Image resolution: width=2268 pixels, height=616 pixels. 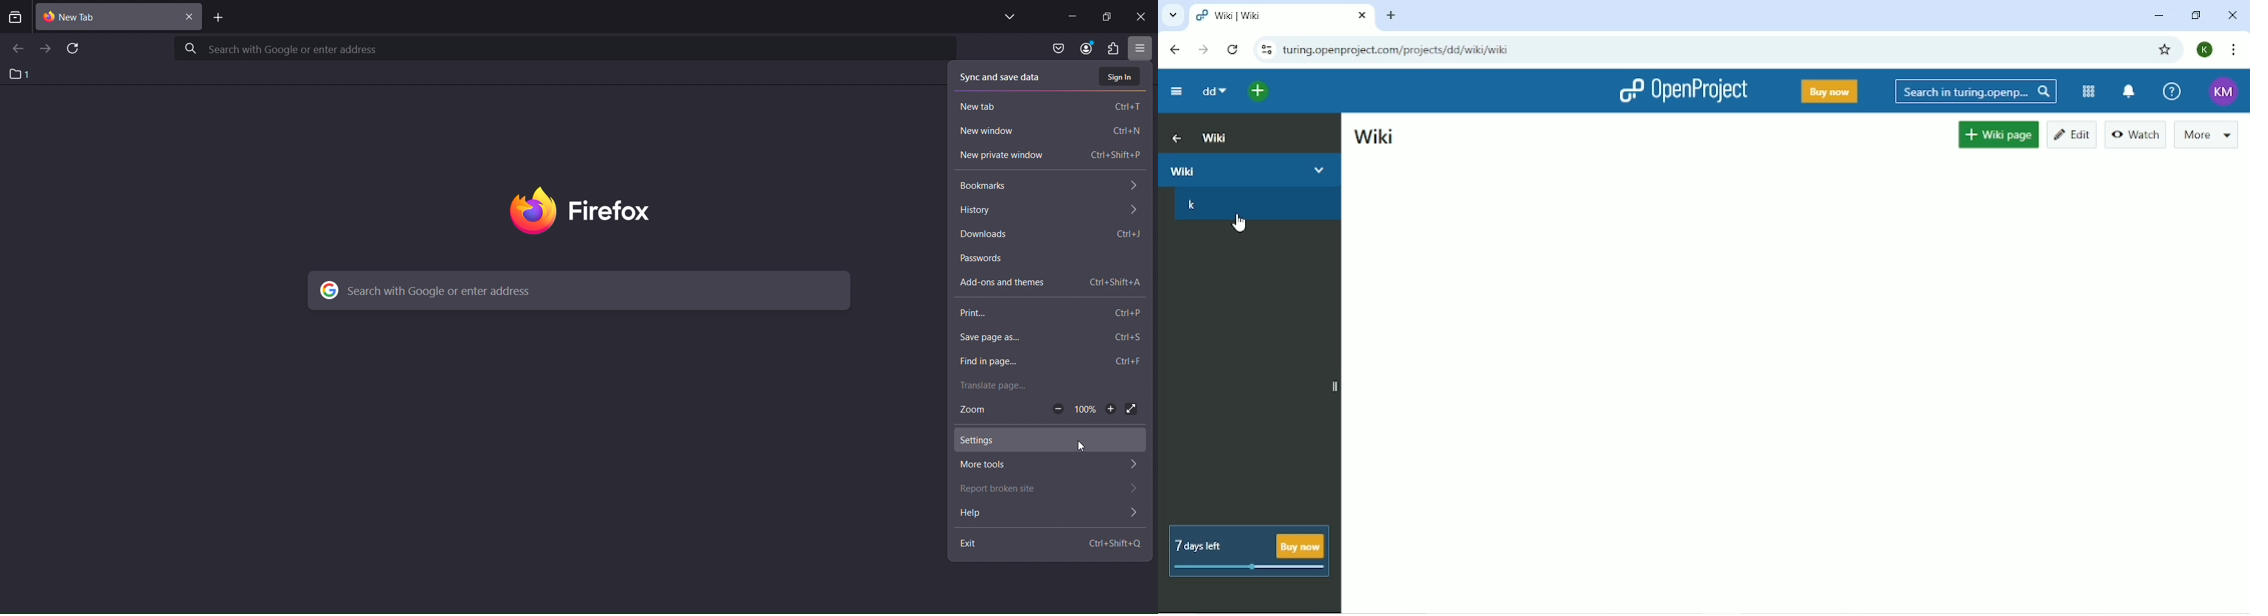 I want to click on list all tabs, so click(x=1007, y=17).